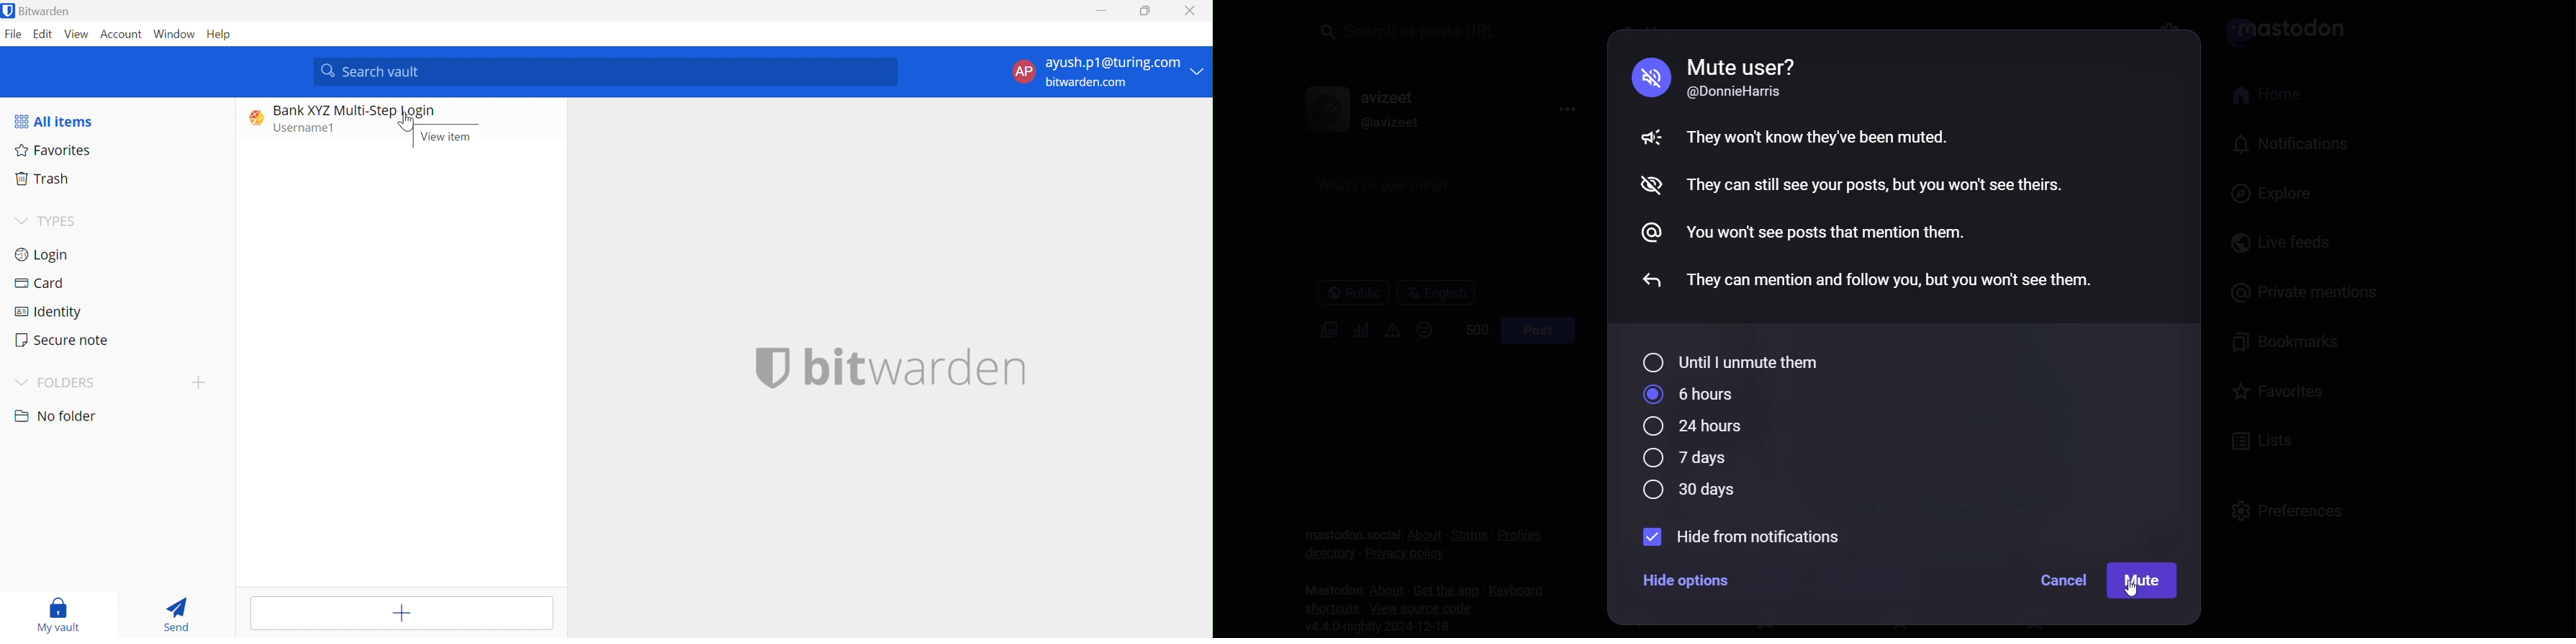  Describe the element at coordinates (2145, 582) in the screenshot. I see `mute ` at that location.